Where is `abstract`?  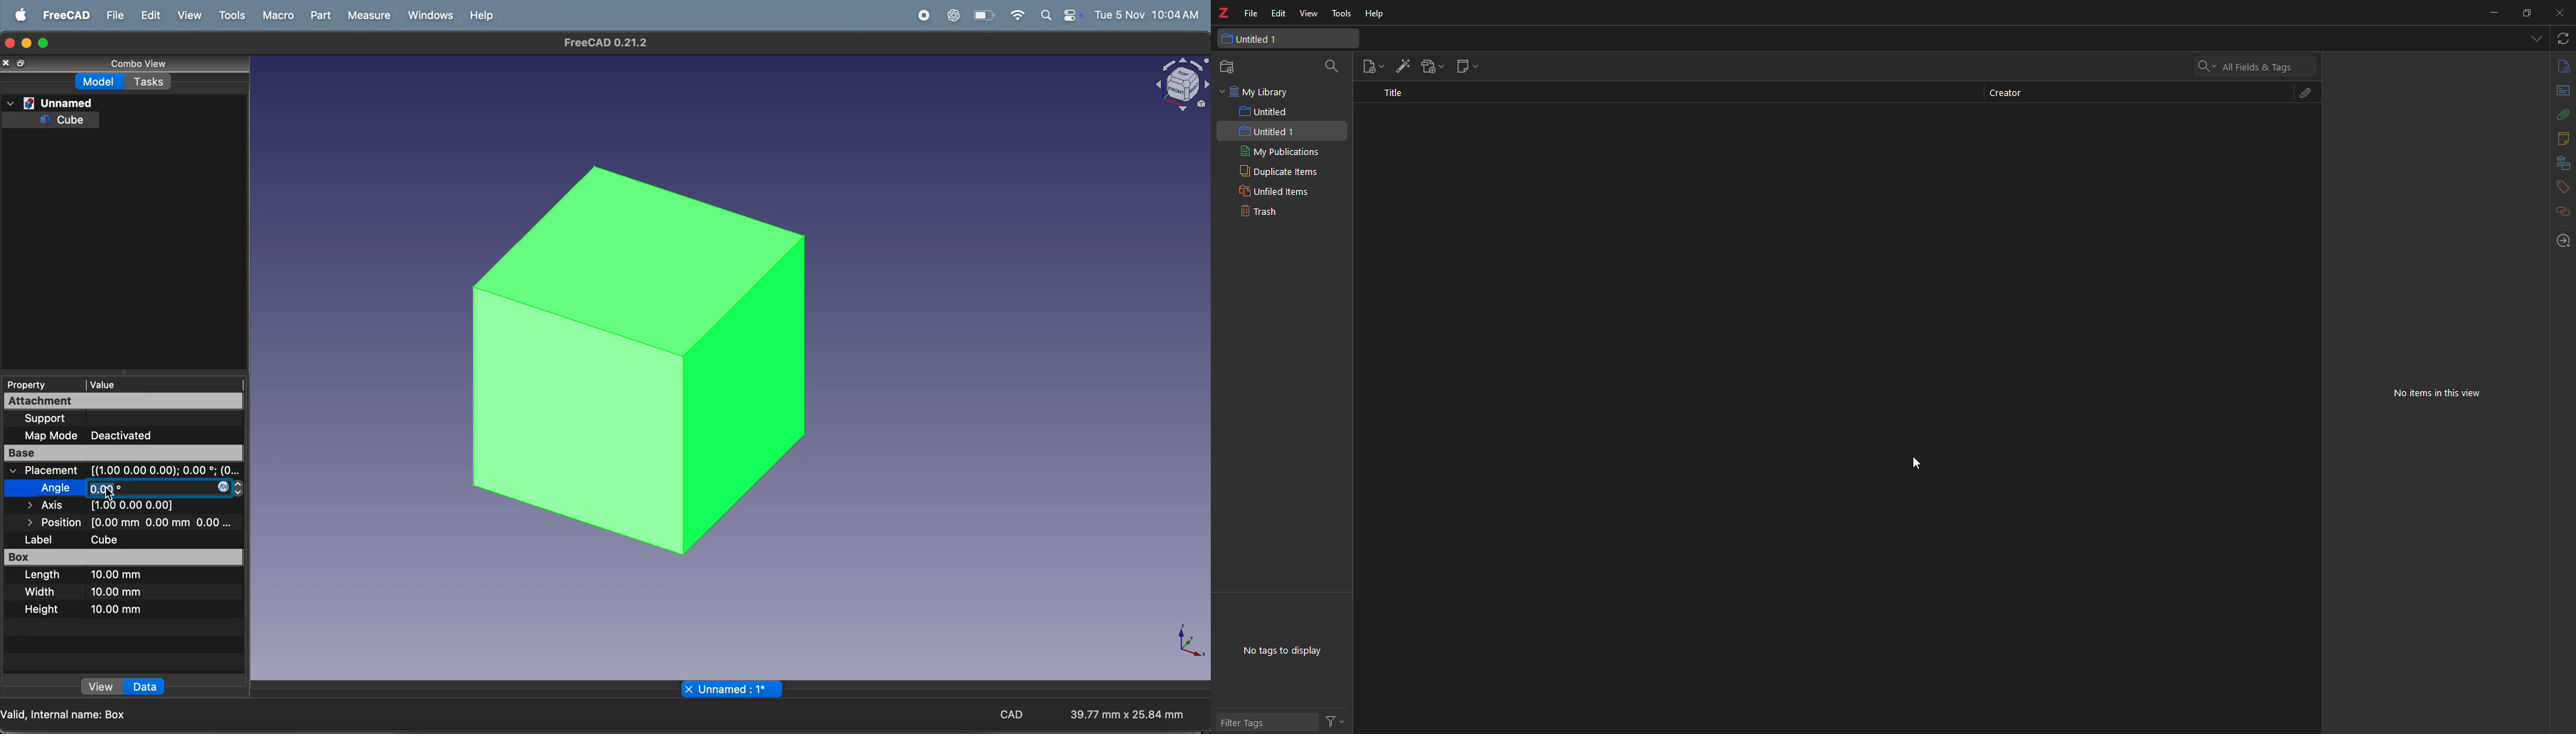
abstract is located at coordinates (2559, 92).